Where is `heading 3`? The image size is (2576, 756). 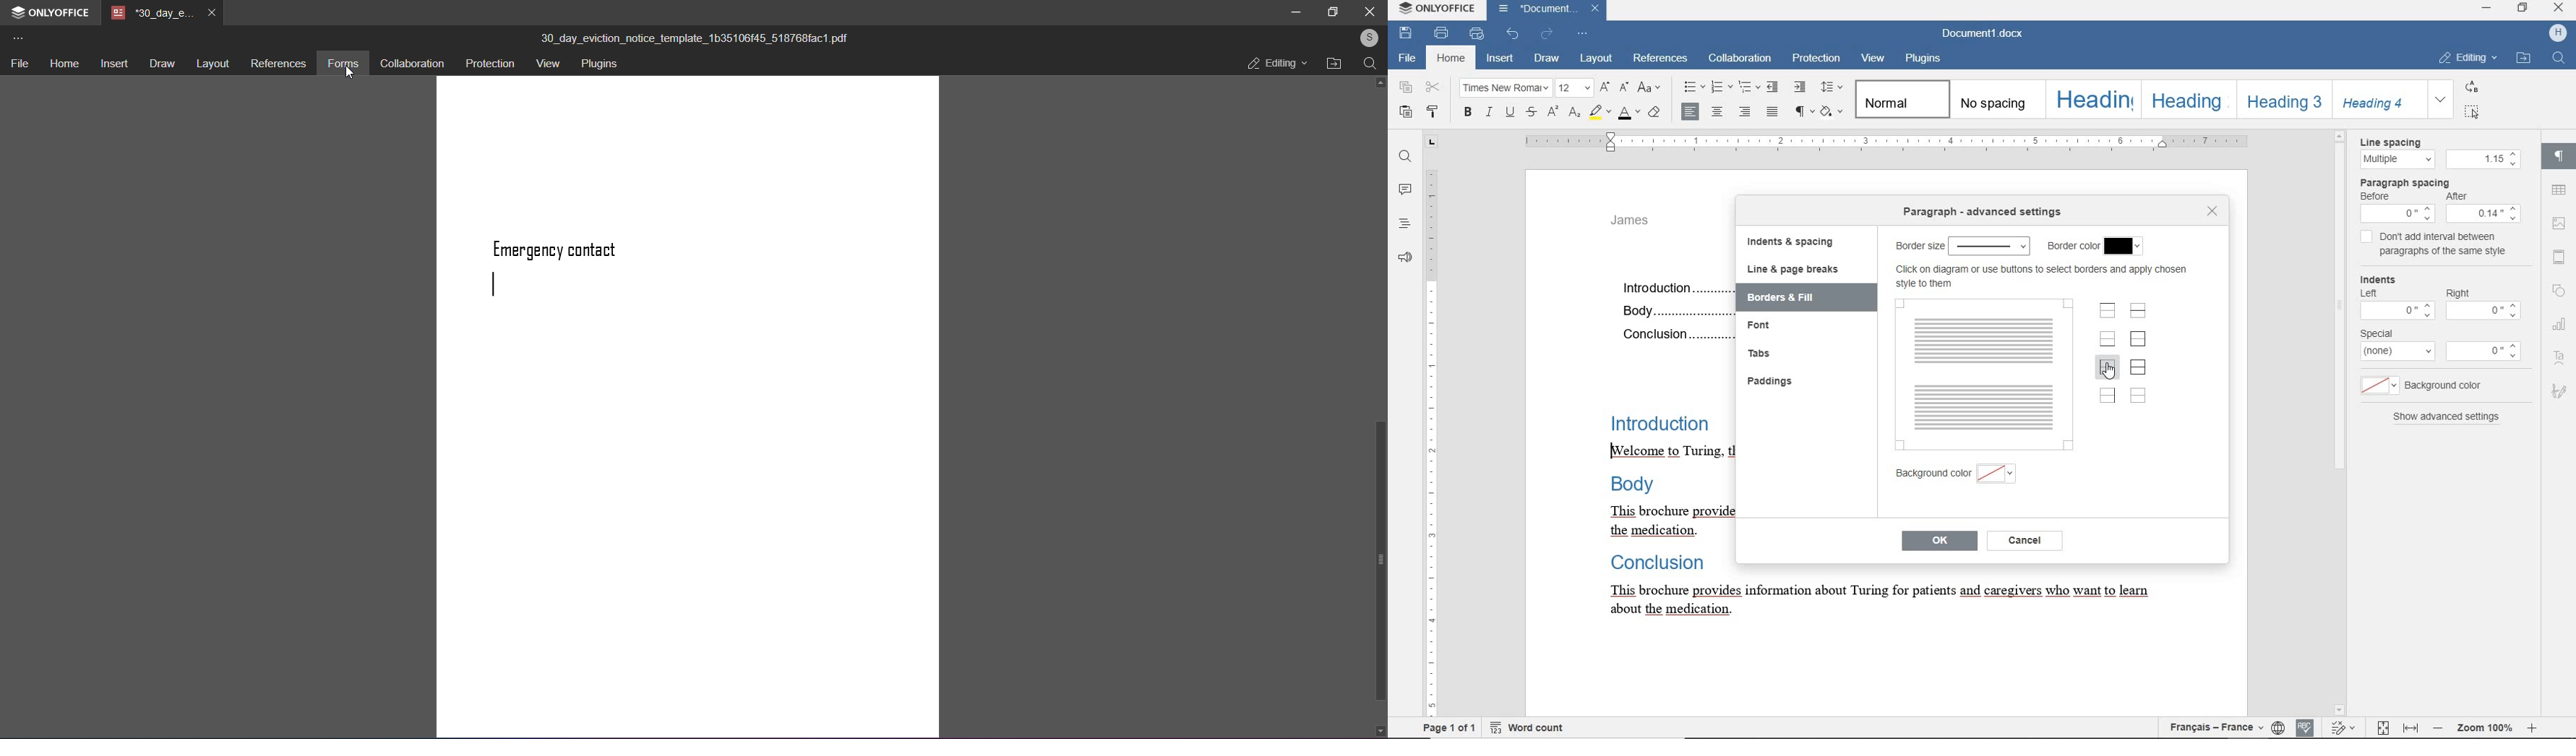
heading 3 is located at coordinates (2280, 100).